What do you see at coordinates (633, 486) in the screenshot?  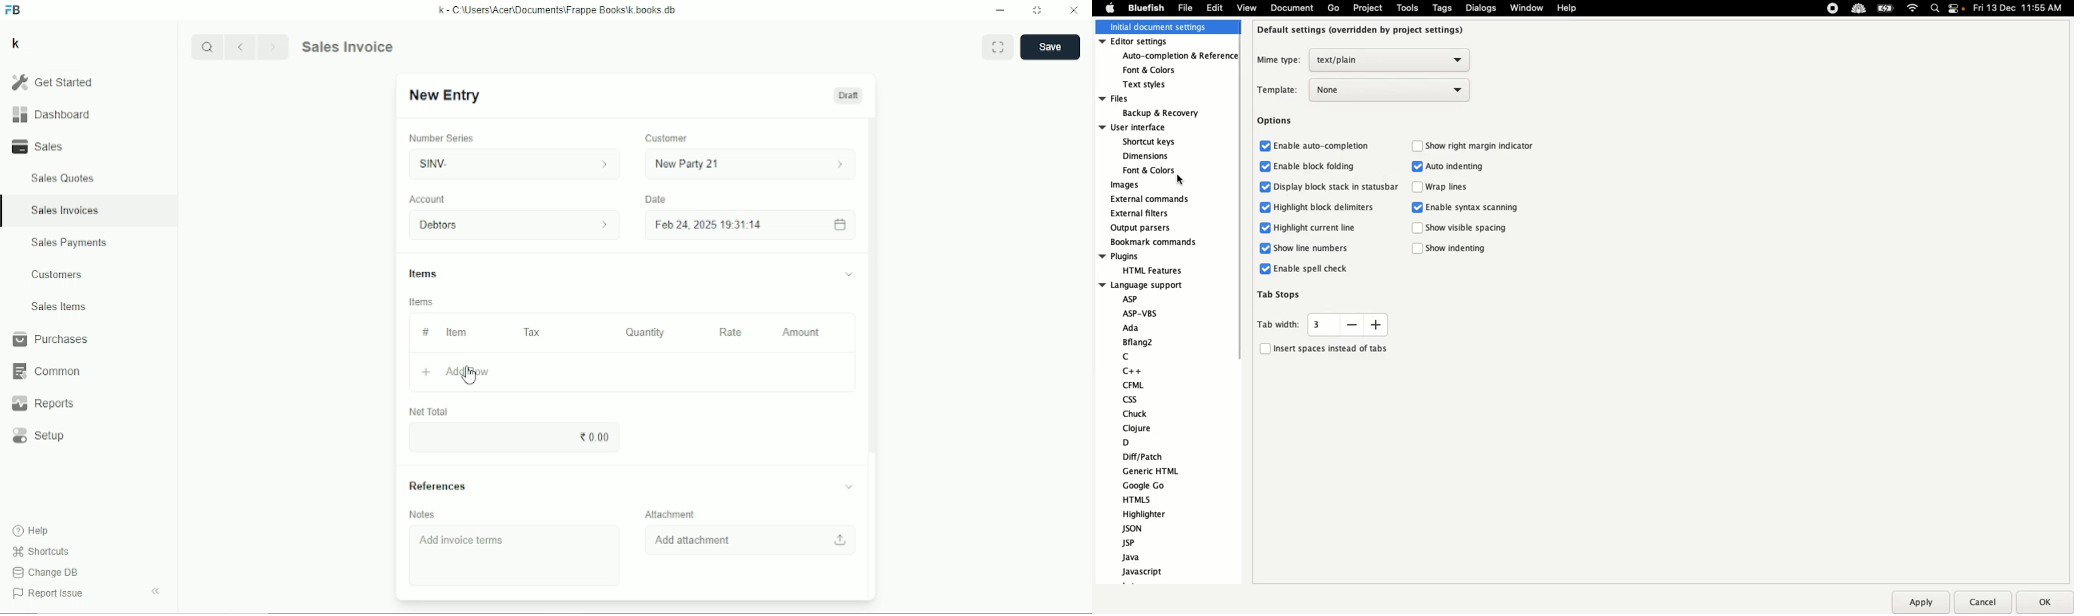 I see `References` at bounding box center [633, 486].